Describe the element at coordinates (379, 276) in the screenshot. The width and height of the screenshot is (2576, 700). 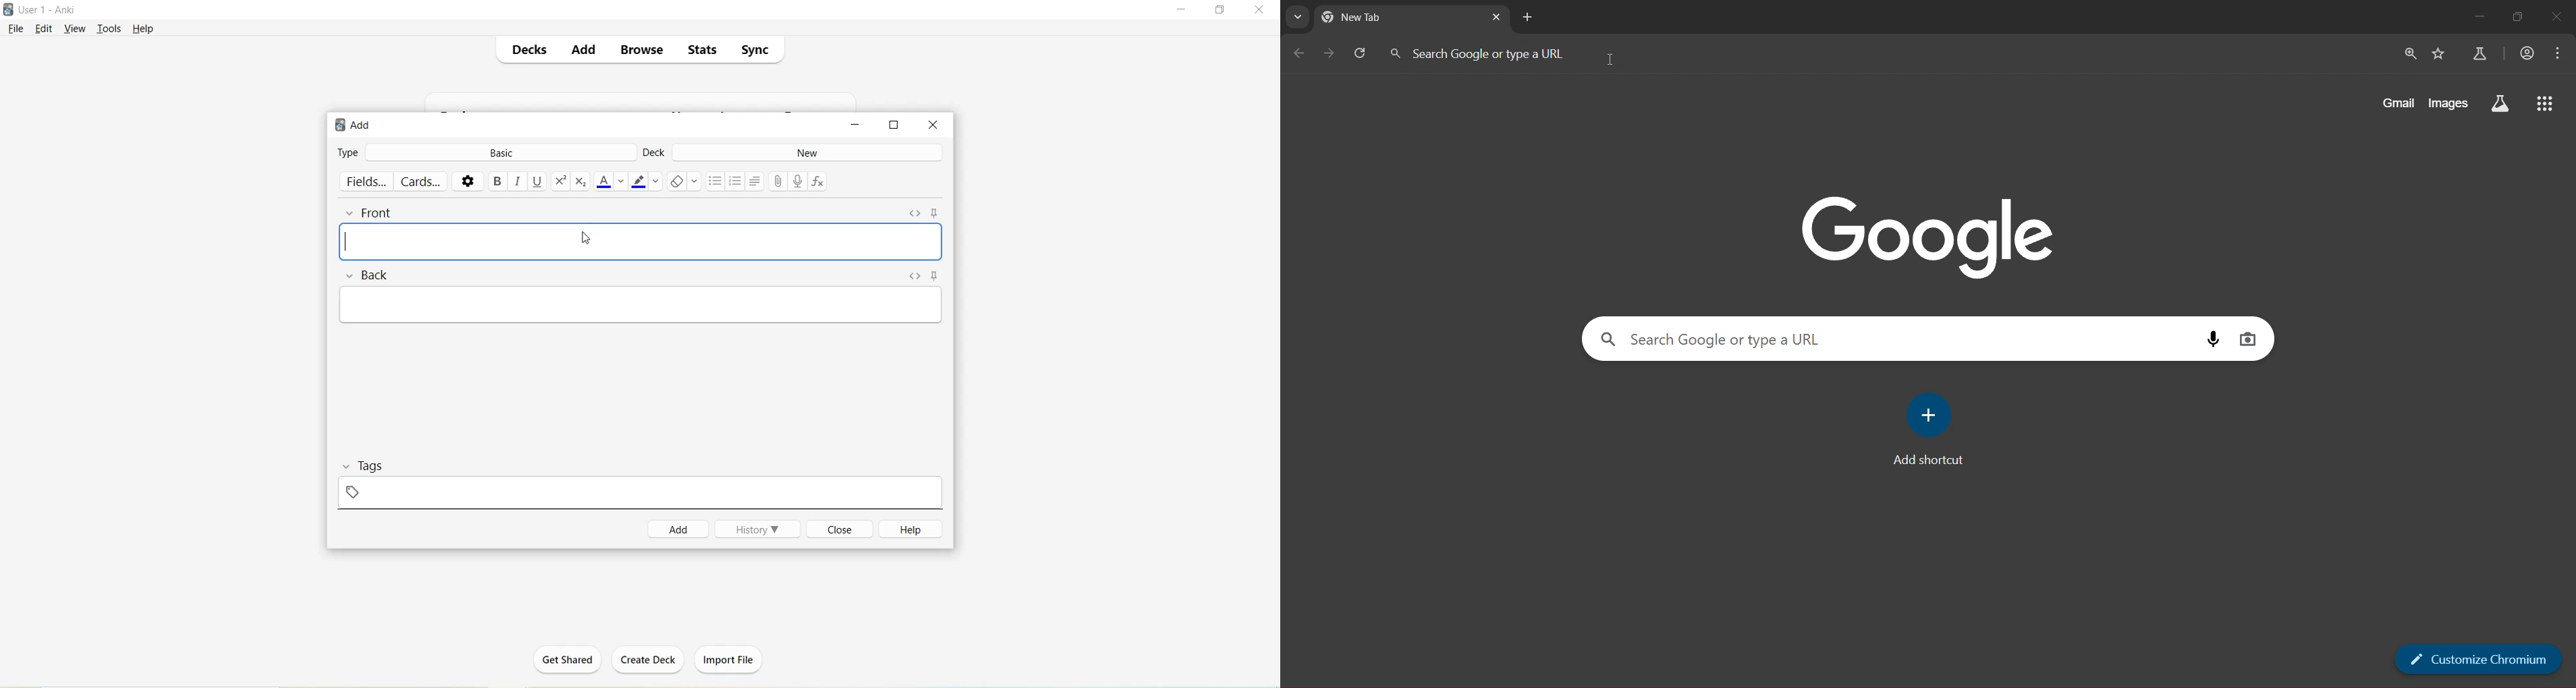
I see `Back` at that location.